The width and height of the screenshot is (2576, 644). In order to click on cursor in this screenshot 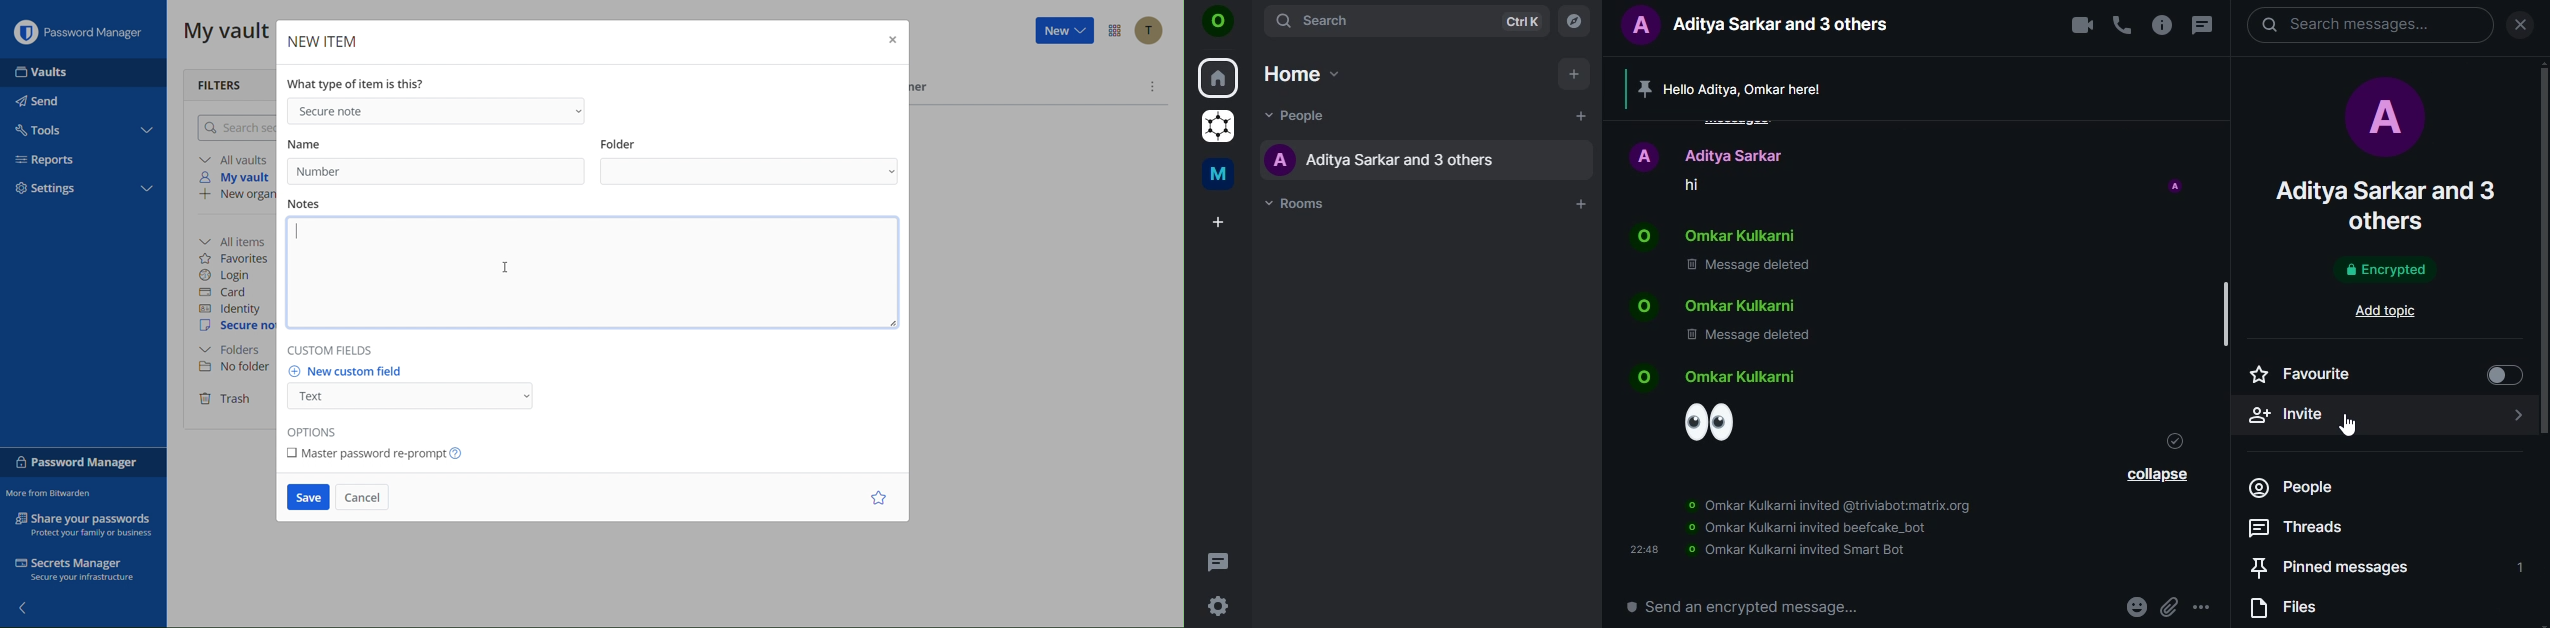, I will do `click(2348, 425)`.